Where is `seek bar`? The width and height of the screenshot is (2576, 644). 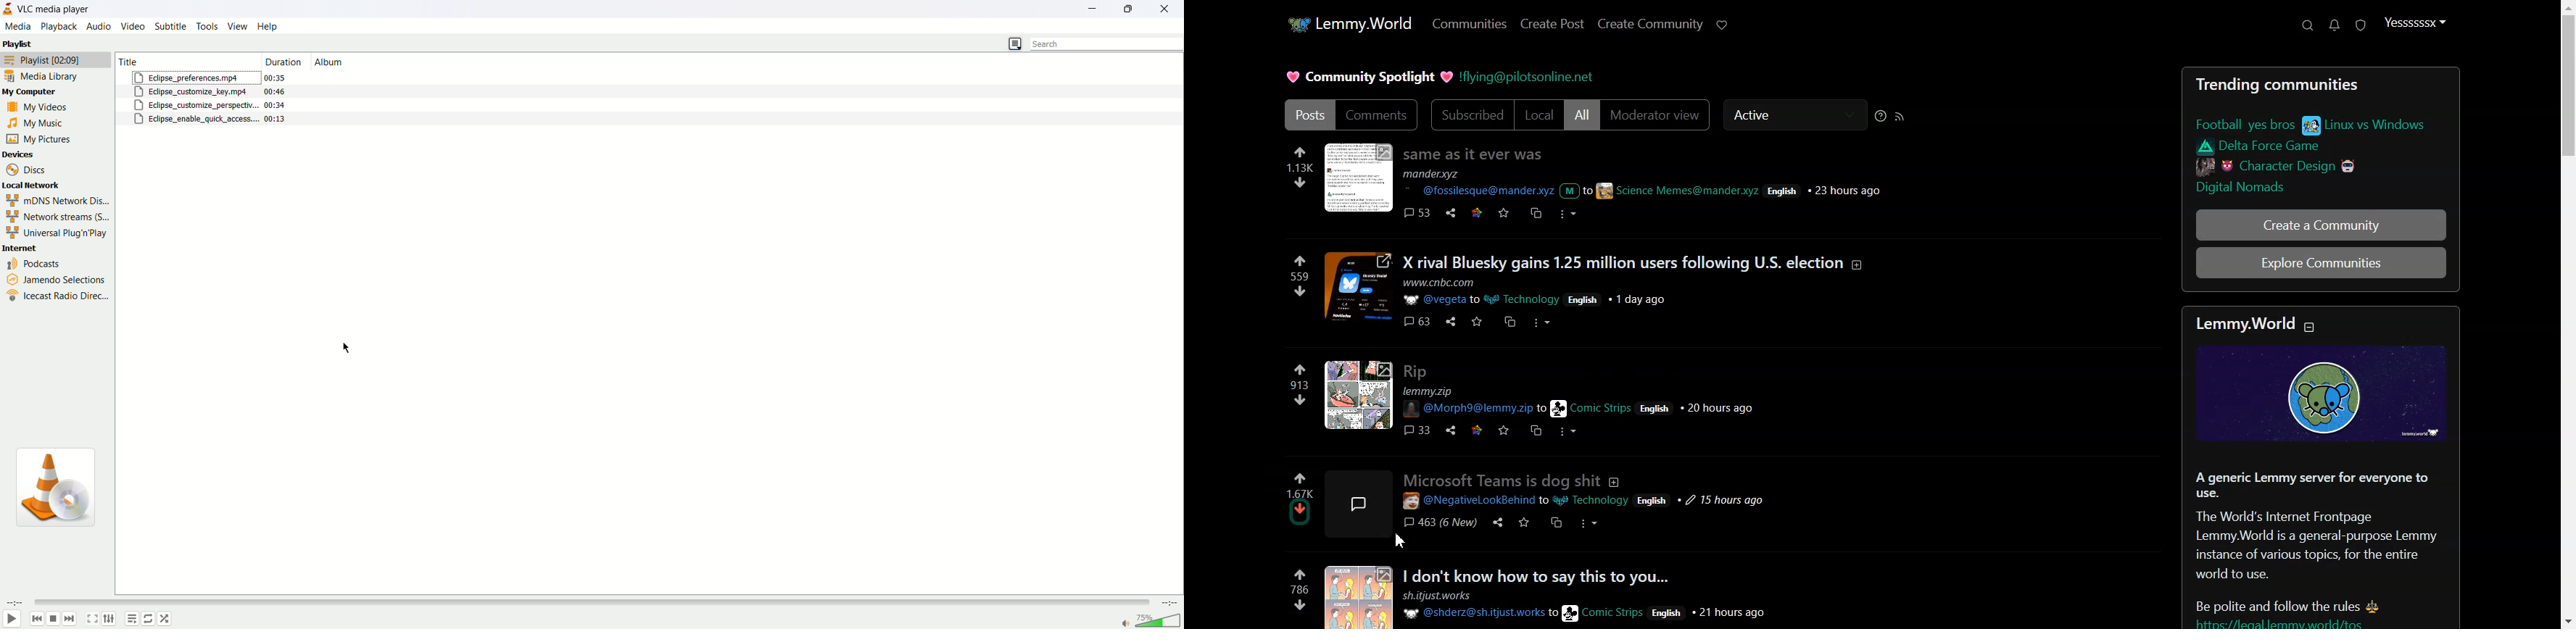
seek bar is located at coordinates (590, 603).